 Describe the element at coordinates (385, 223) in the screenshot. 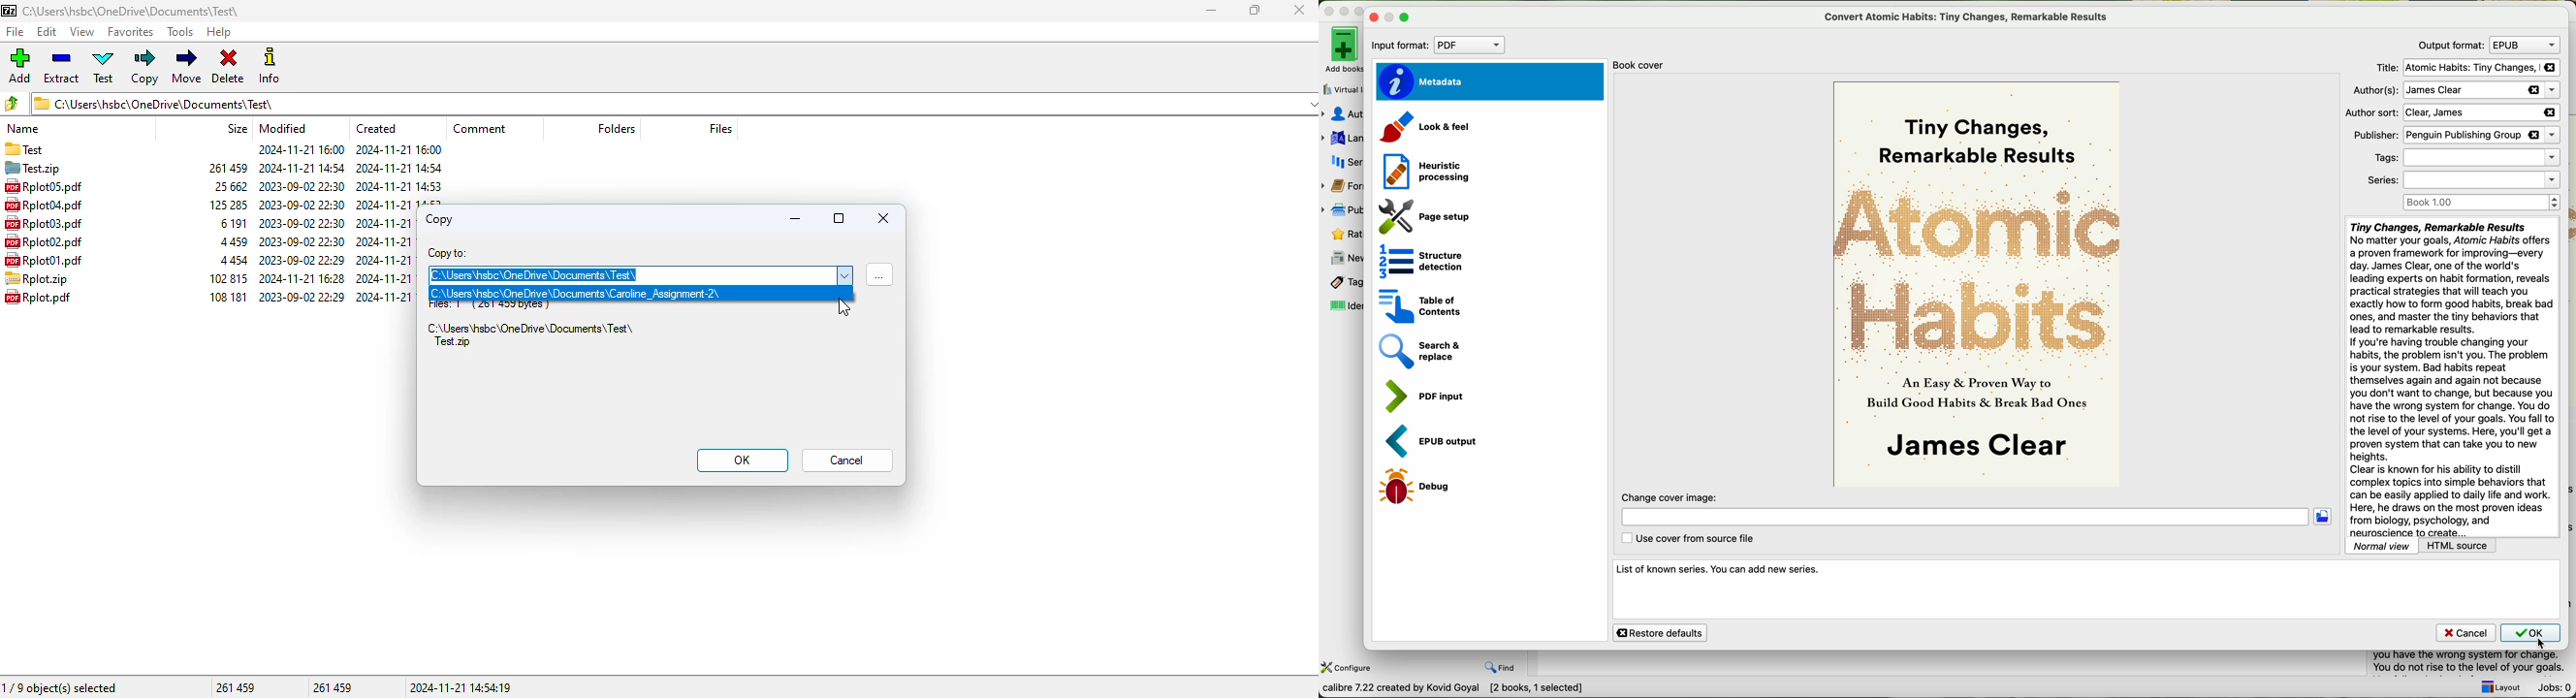

I see `created date & time` at that location.